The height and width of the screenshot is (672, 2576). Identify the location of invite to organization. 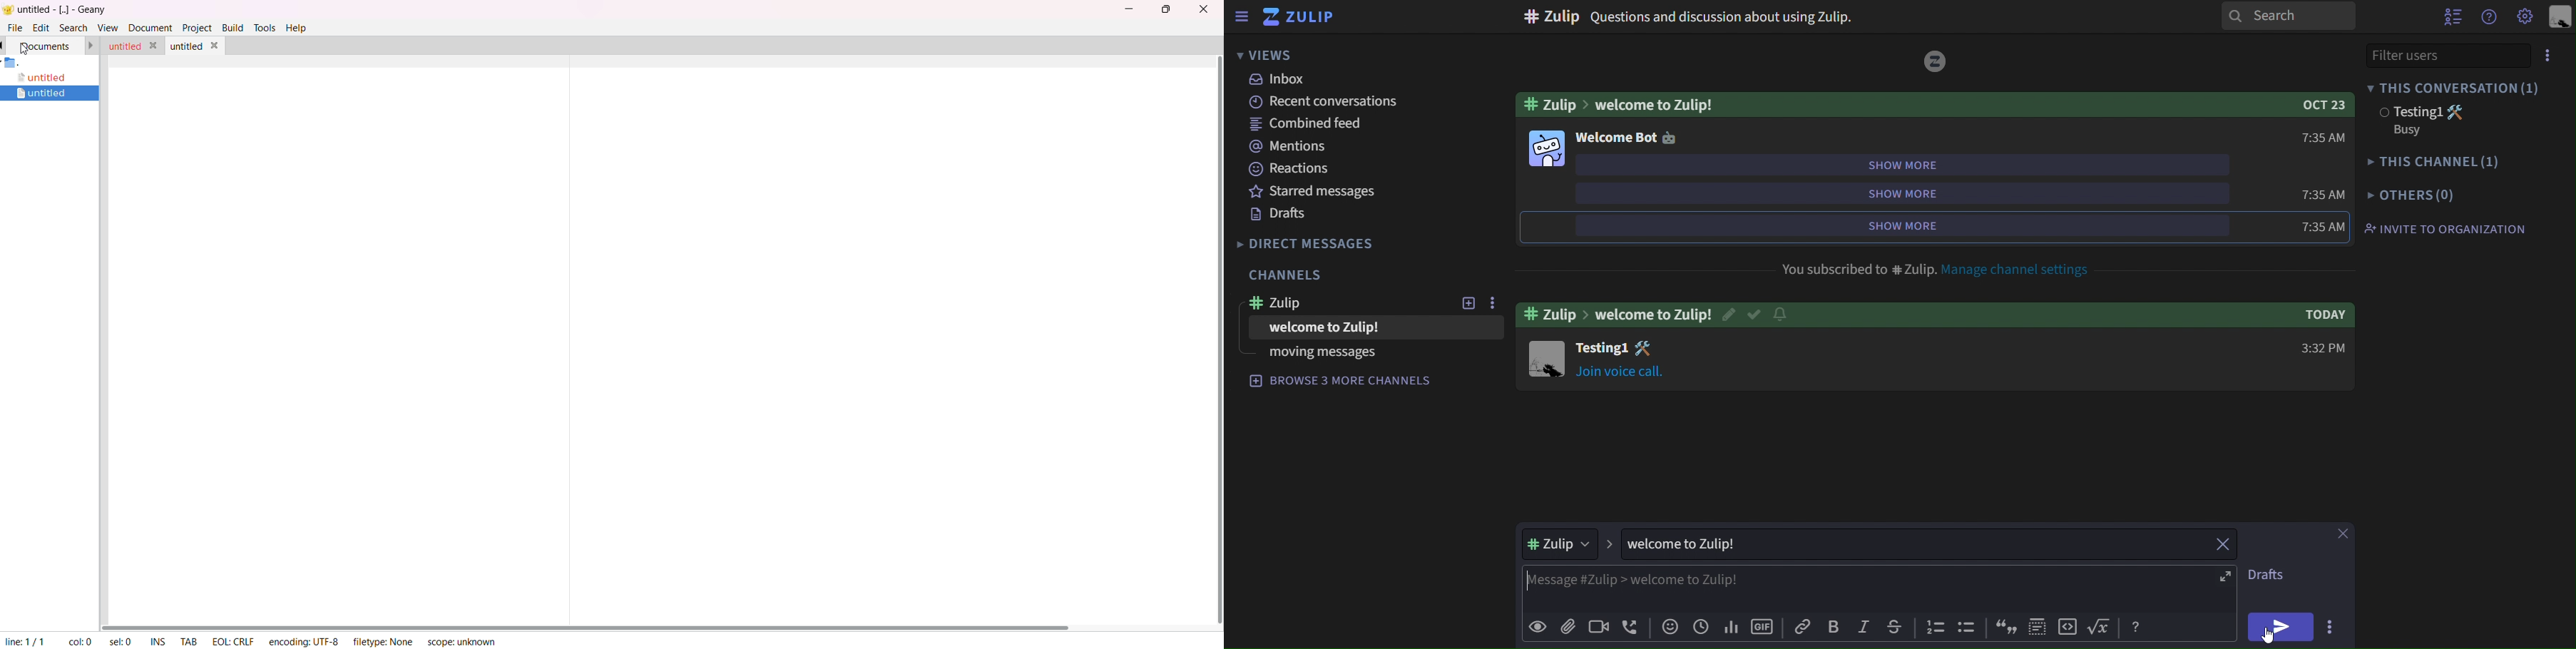
(2446, 231).